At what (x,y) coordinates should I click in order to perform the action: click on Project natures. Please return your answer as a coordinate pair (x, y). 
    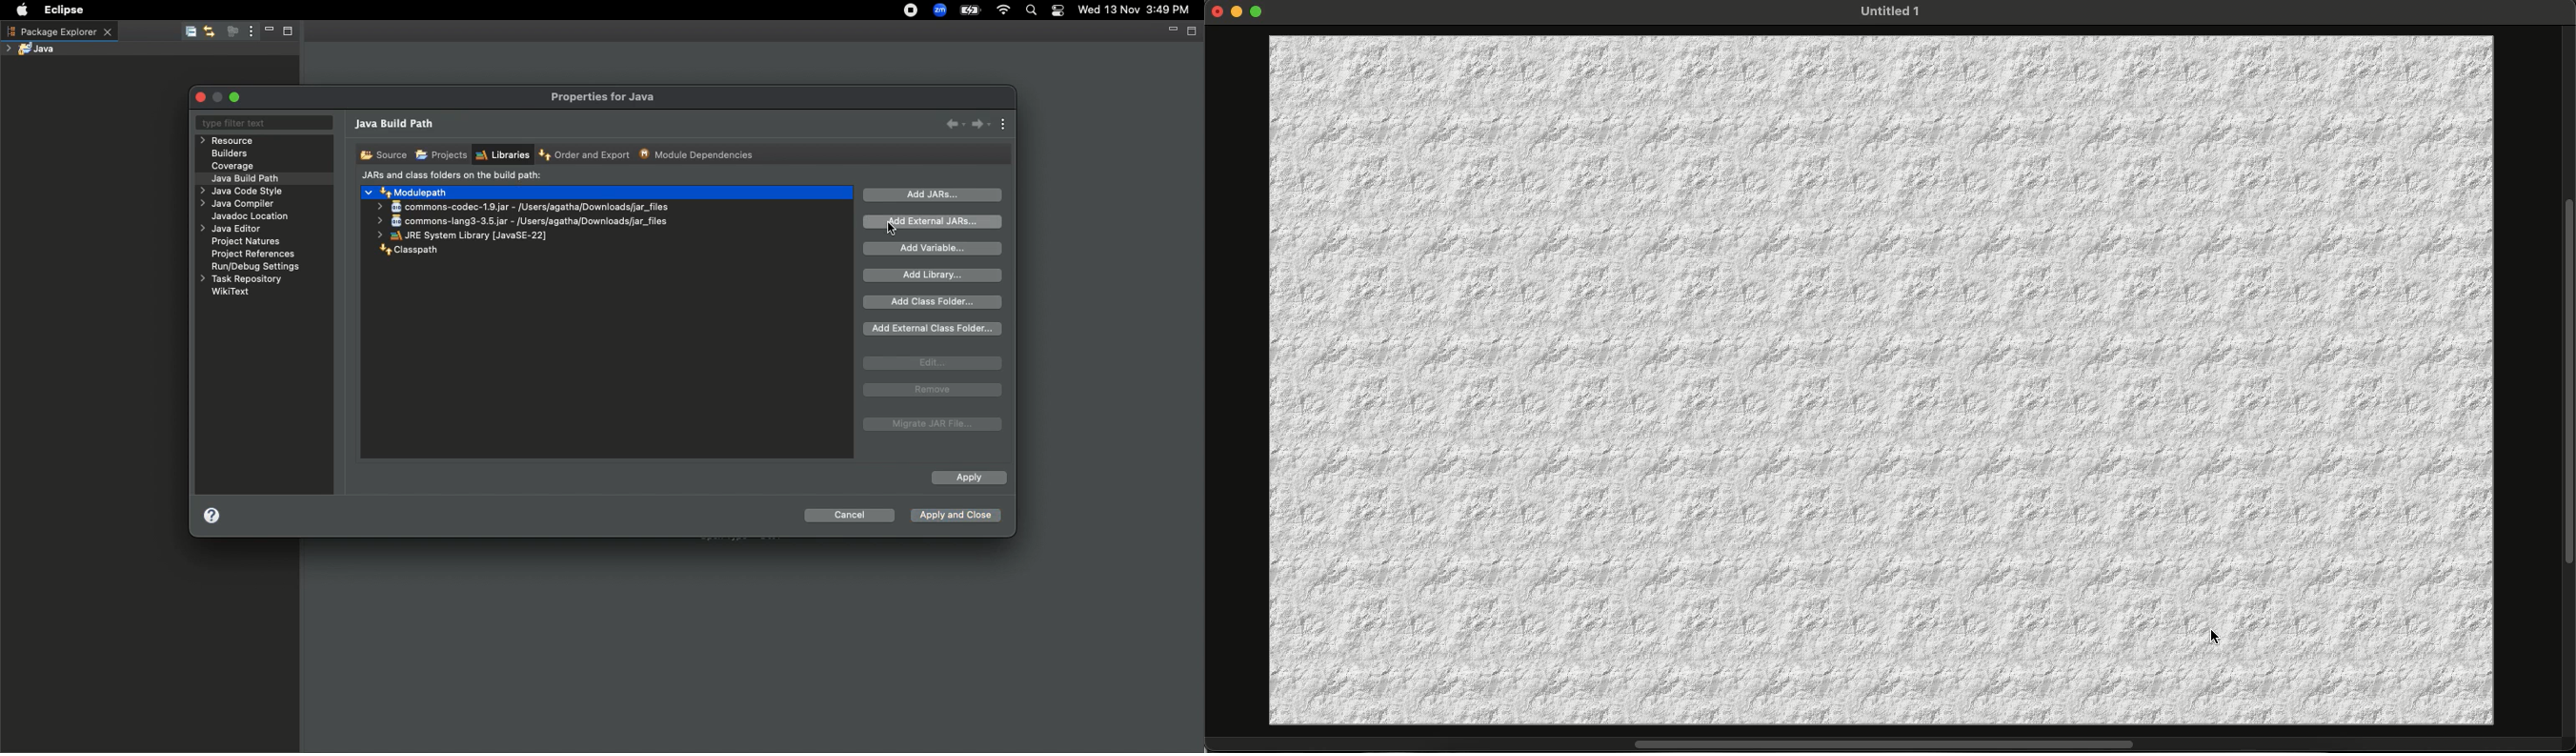
    Looking at the image, I should click on (249, 243).